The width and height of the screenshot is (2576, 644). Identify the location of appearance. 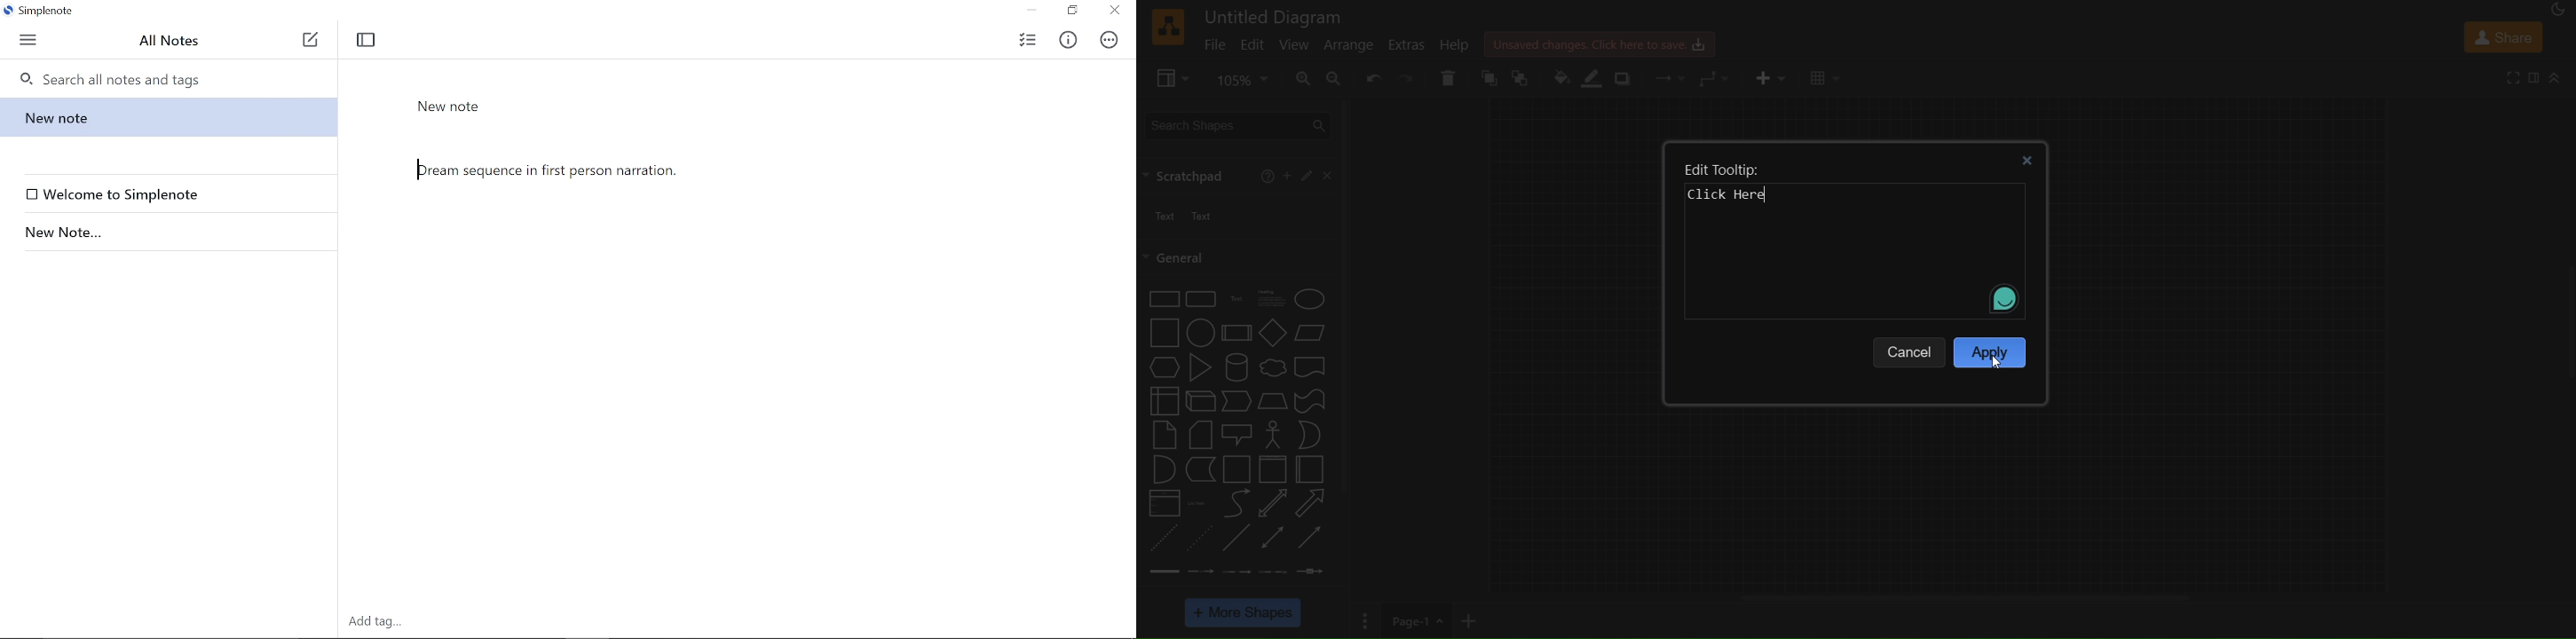
(2557, 10).